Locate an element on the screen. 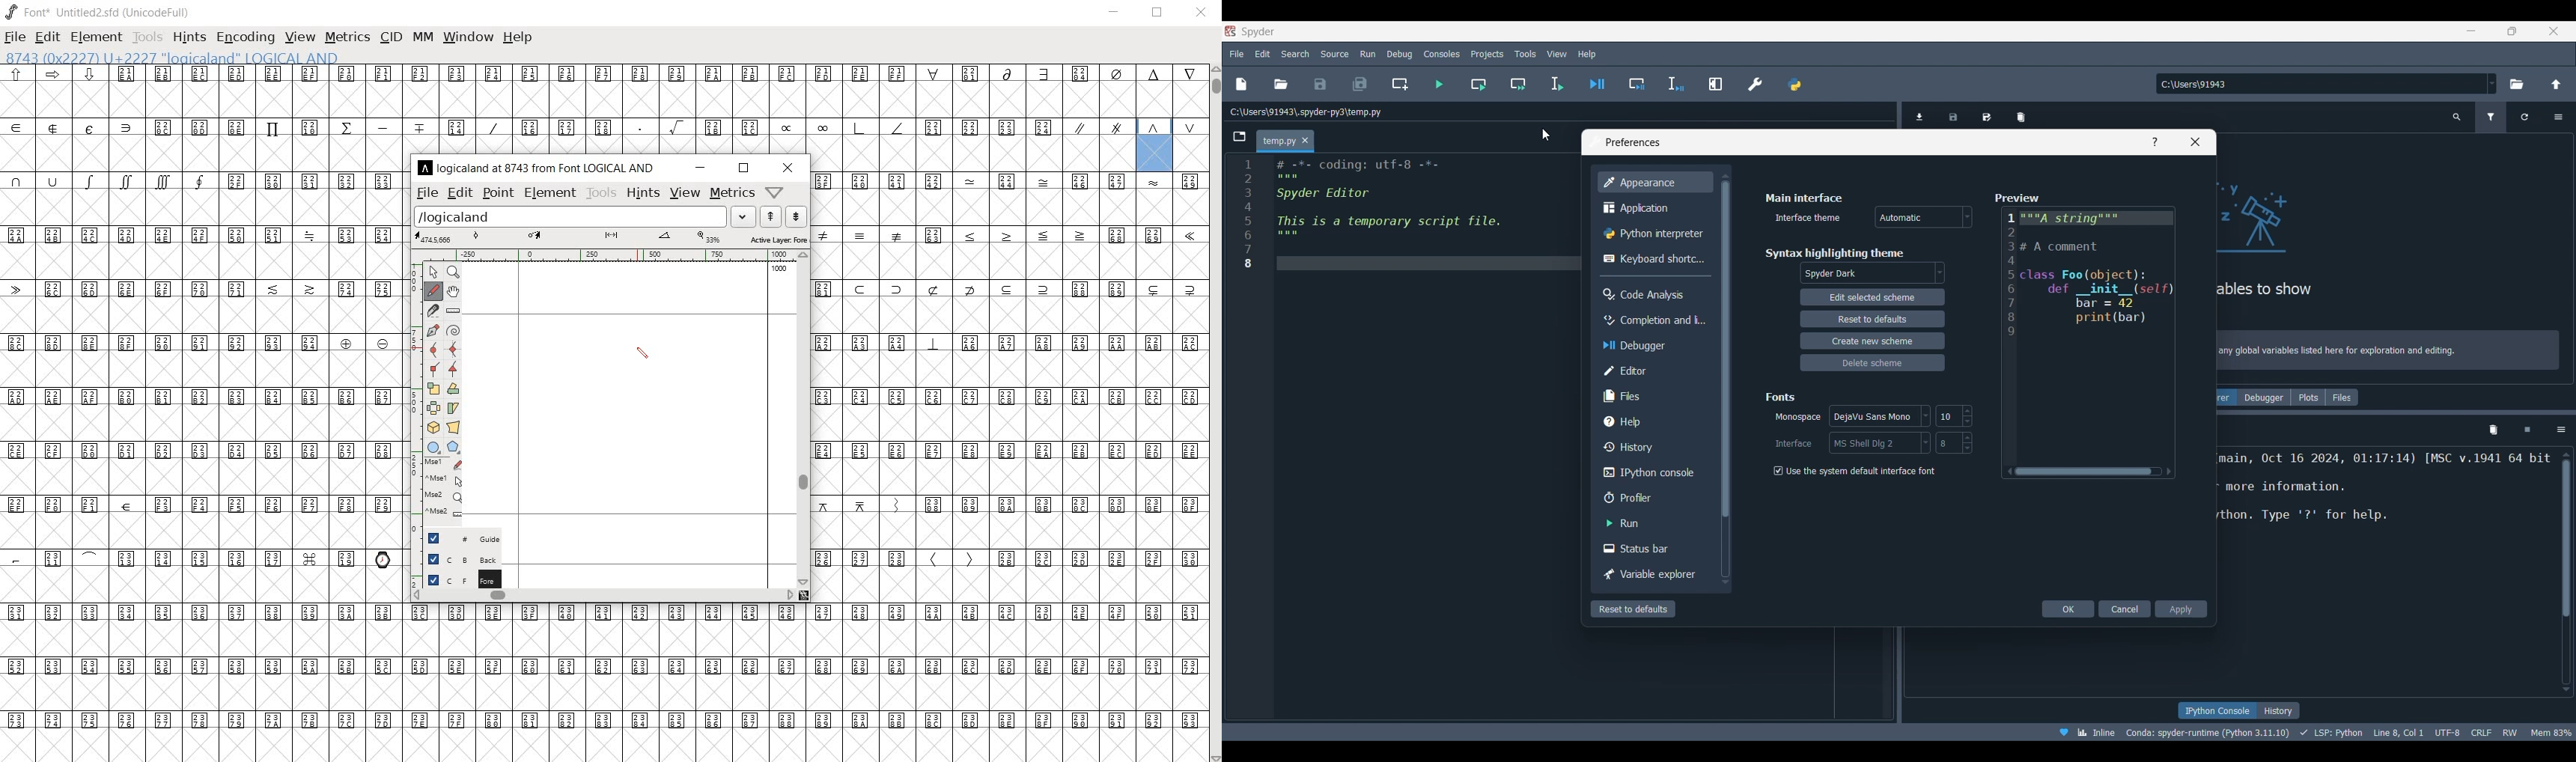  Appearance is located at coordinates (1647, 183).